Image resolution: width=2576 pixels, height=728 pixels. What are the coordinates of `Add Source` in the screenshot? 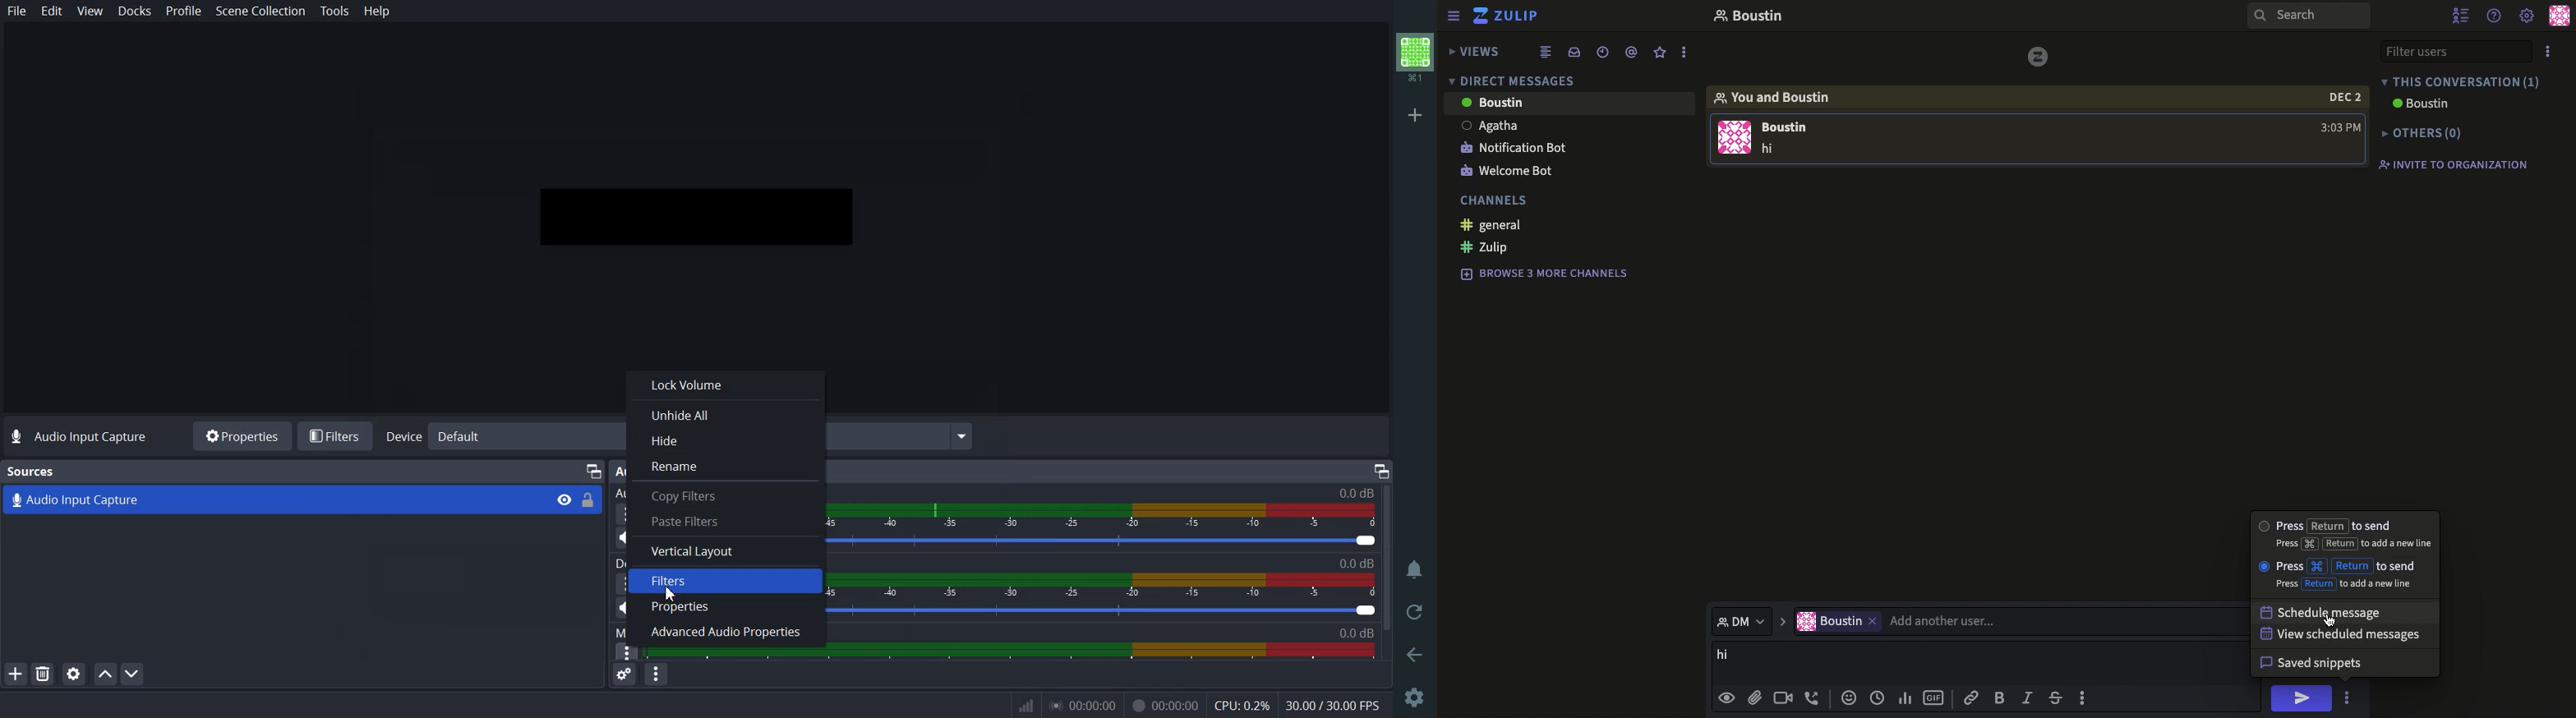 It's located at (15, 673).